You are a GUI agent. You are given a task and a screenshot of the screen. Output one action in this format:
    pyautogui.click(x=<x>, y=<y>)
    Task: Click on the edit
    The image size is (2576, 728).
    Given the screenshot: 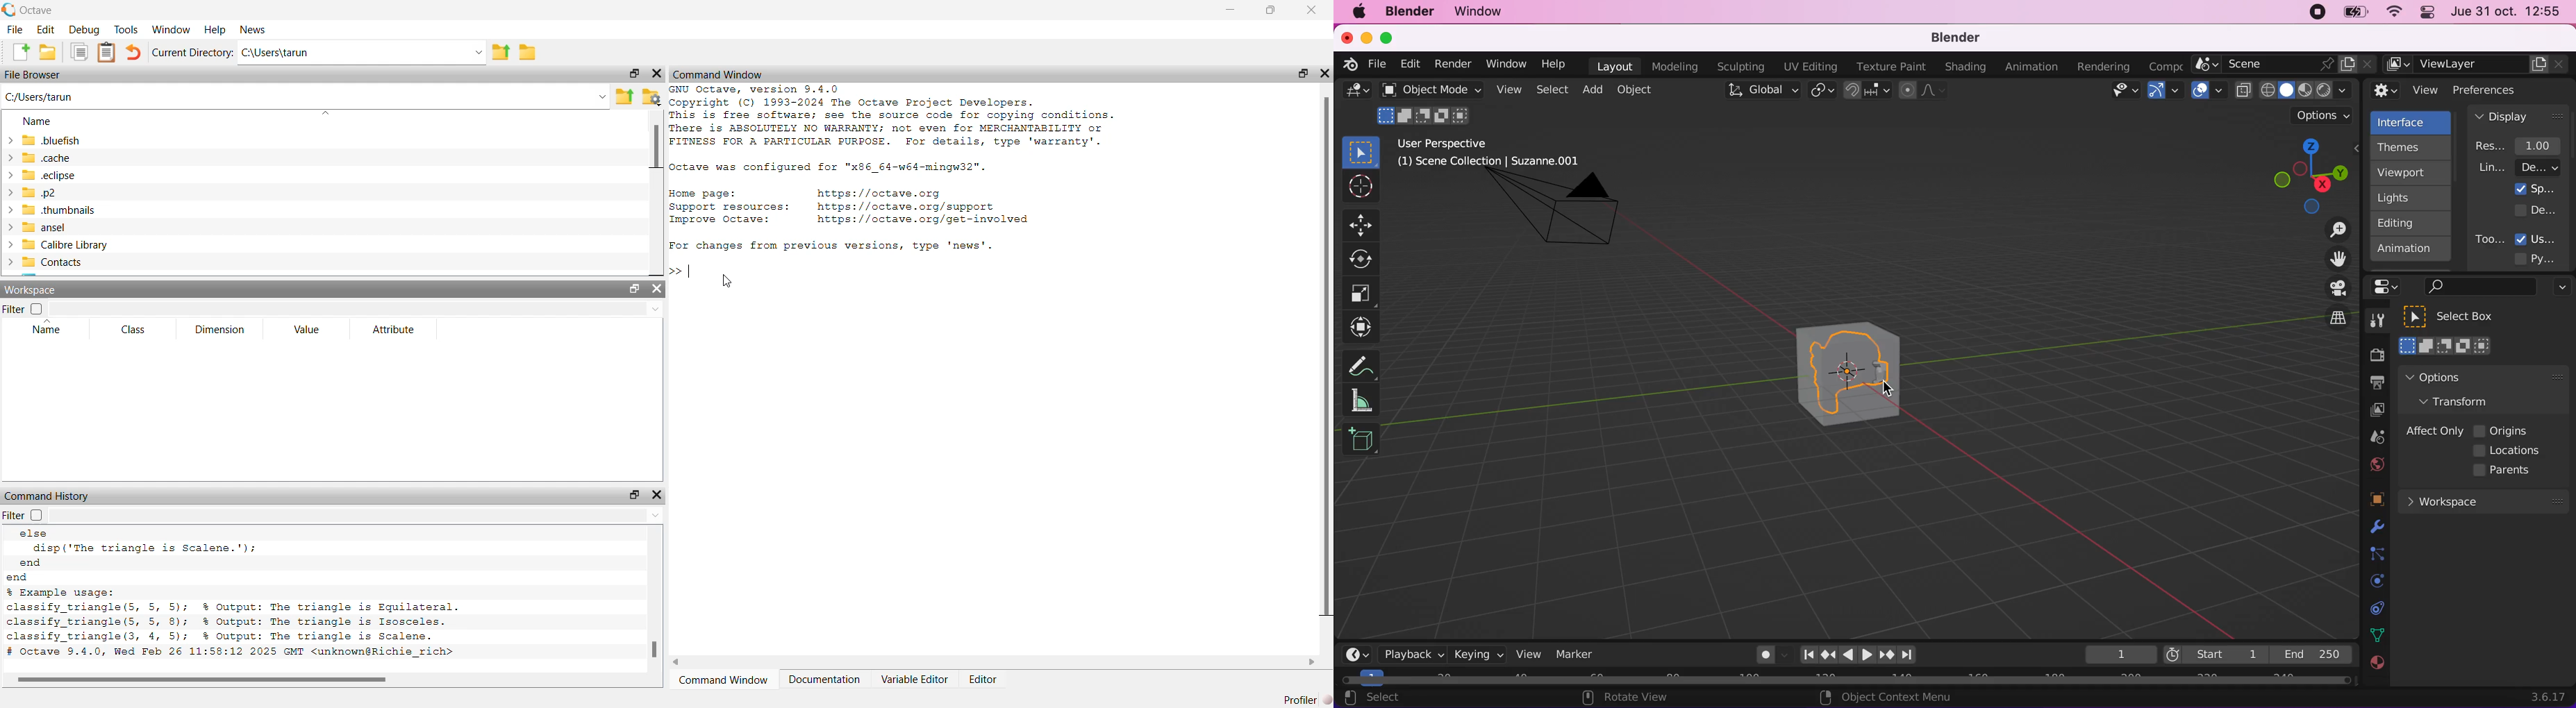 What is the action you would take?
    pyautogui.click(x=1407, y=64)
    